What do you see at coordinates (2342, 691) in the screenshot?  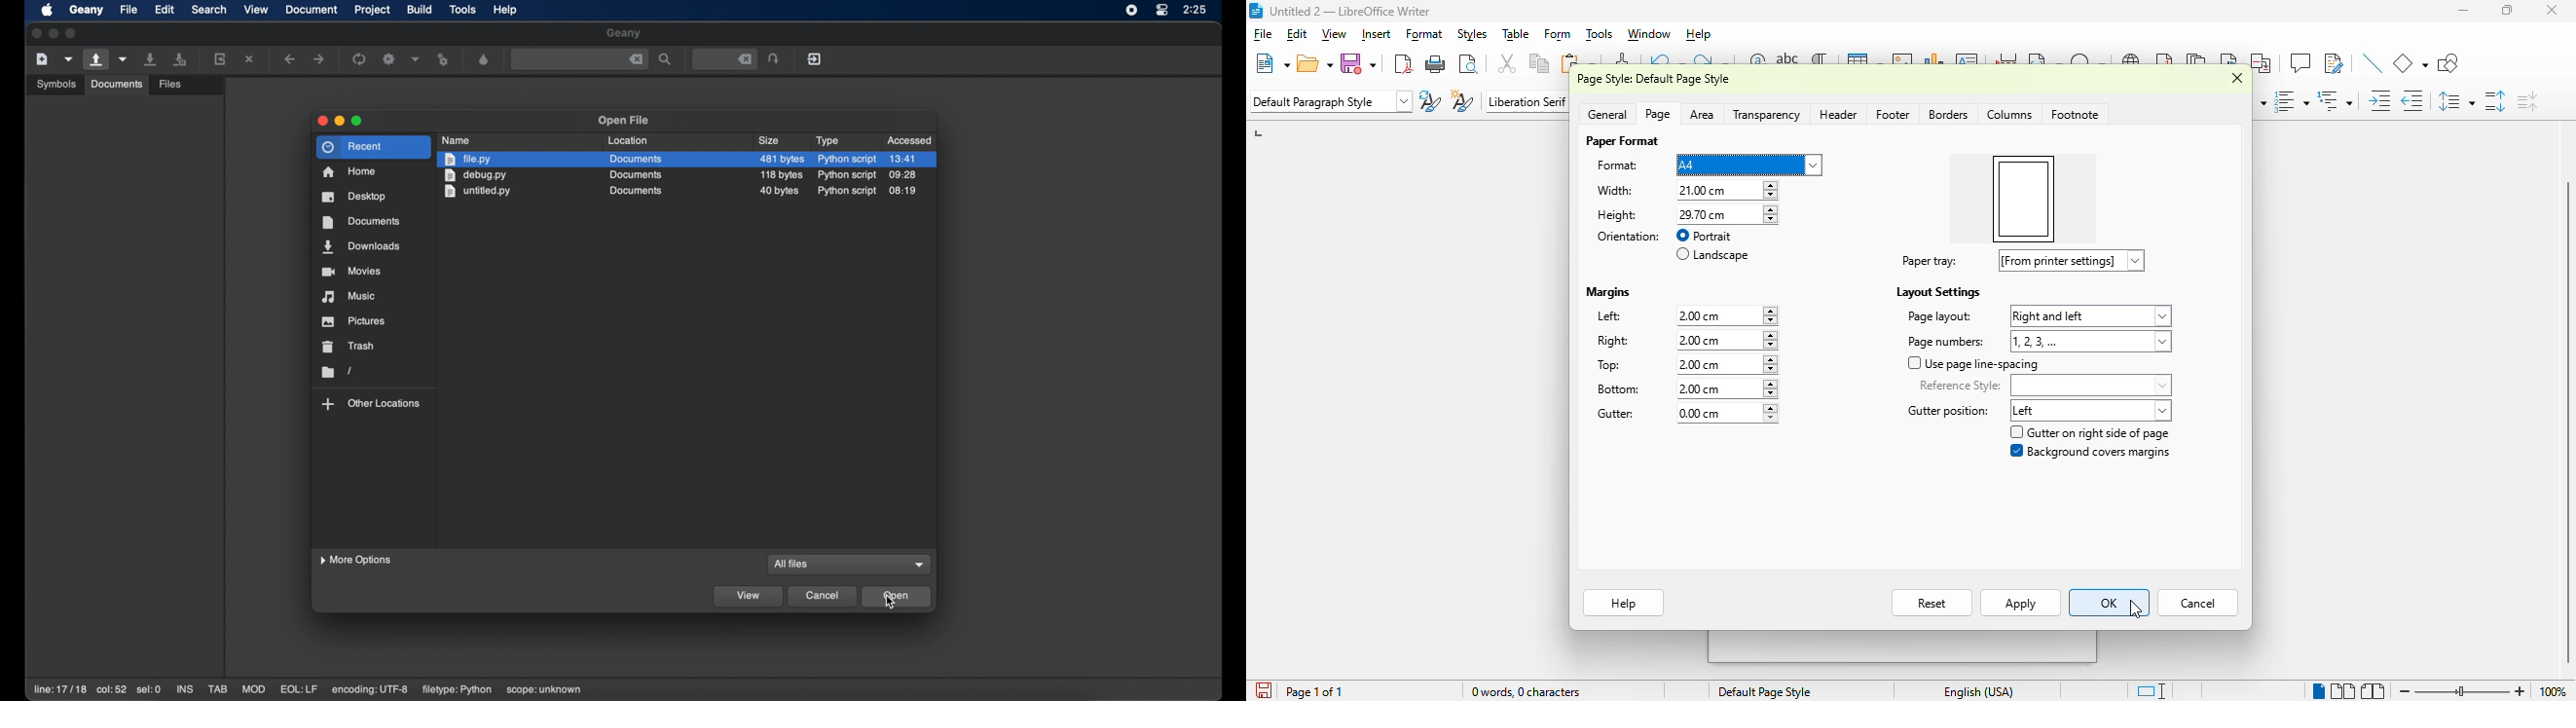 I see `multi-page view` at bounding box center [2342, 691].